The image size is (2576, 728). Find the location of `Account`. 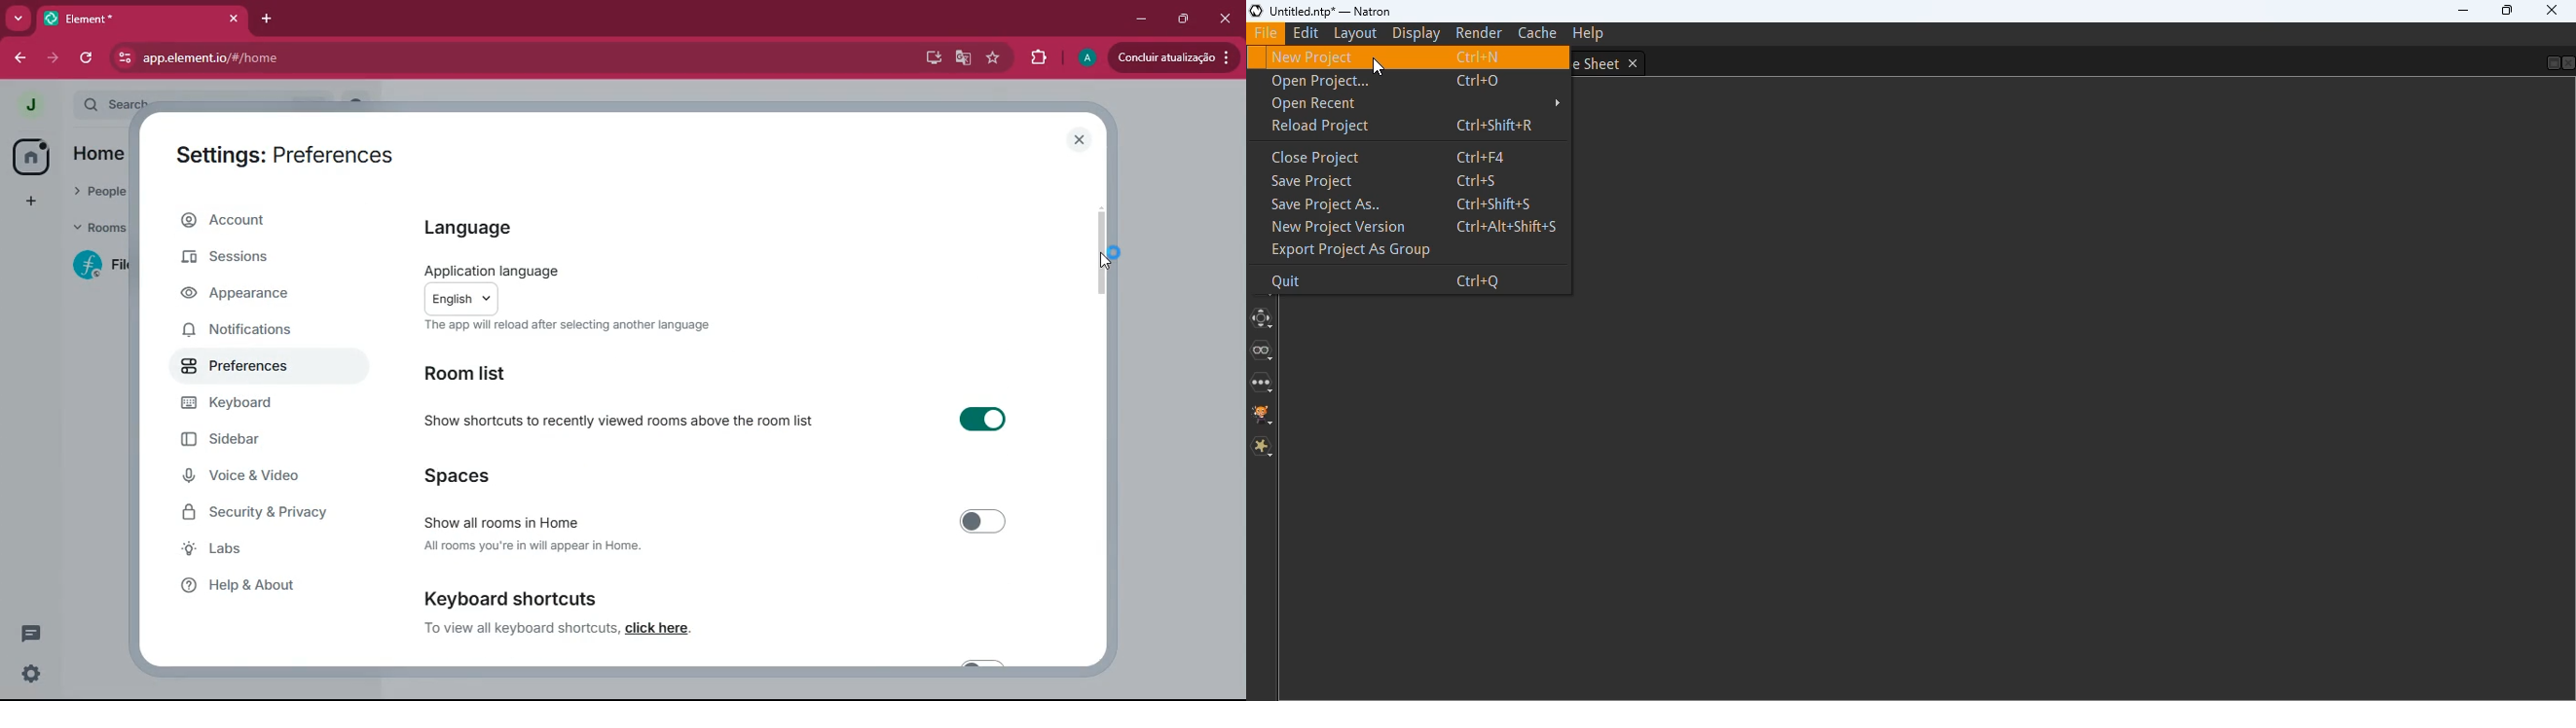

Account is located at coordinates (258, 220).